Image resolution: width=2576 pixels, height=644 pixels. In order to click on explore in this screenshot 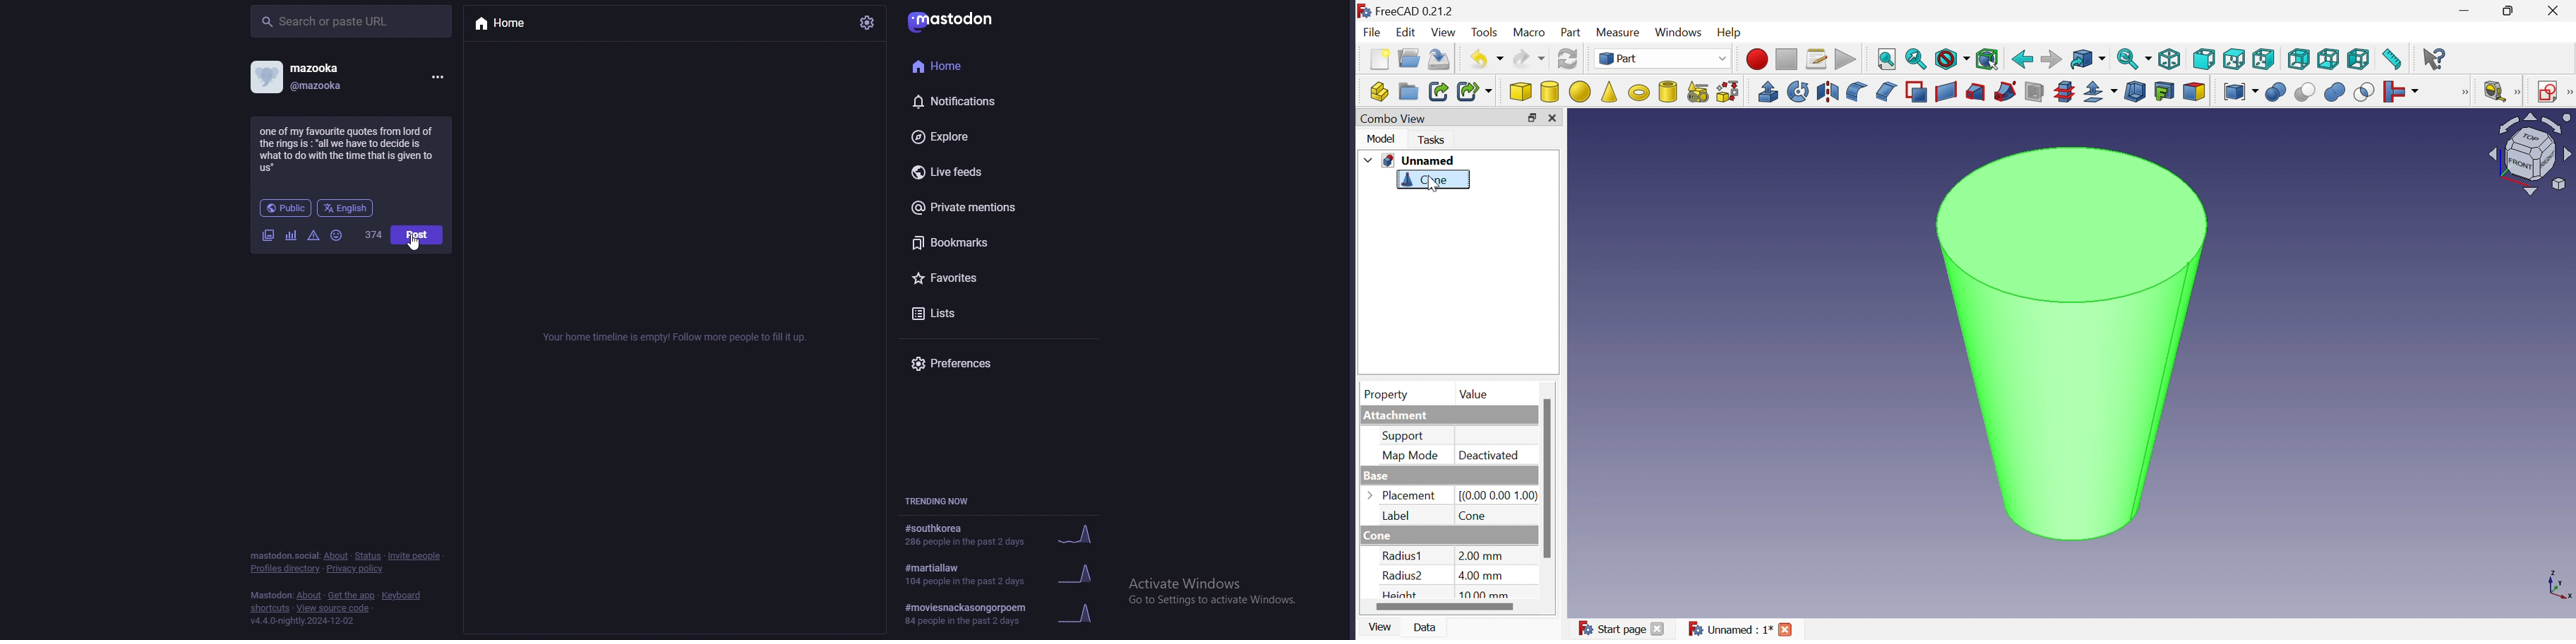, I will do `click(987, 134)`.